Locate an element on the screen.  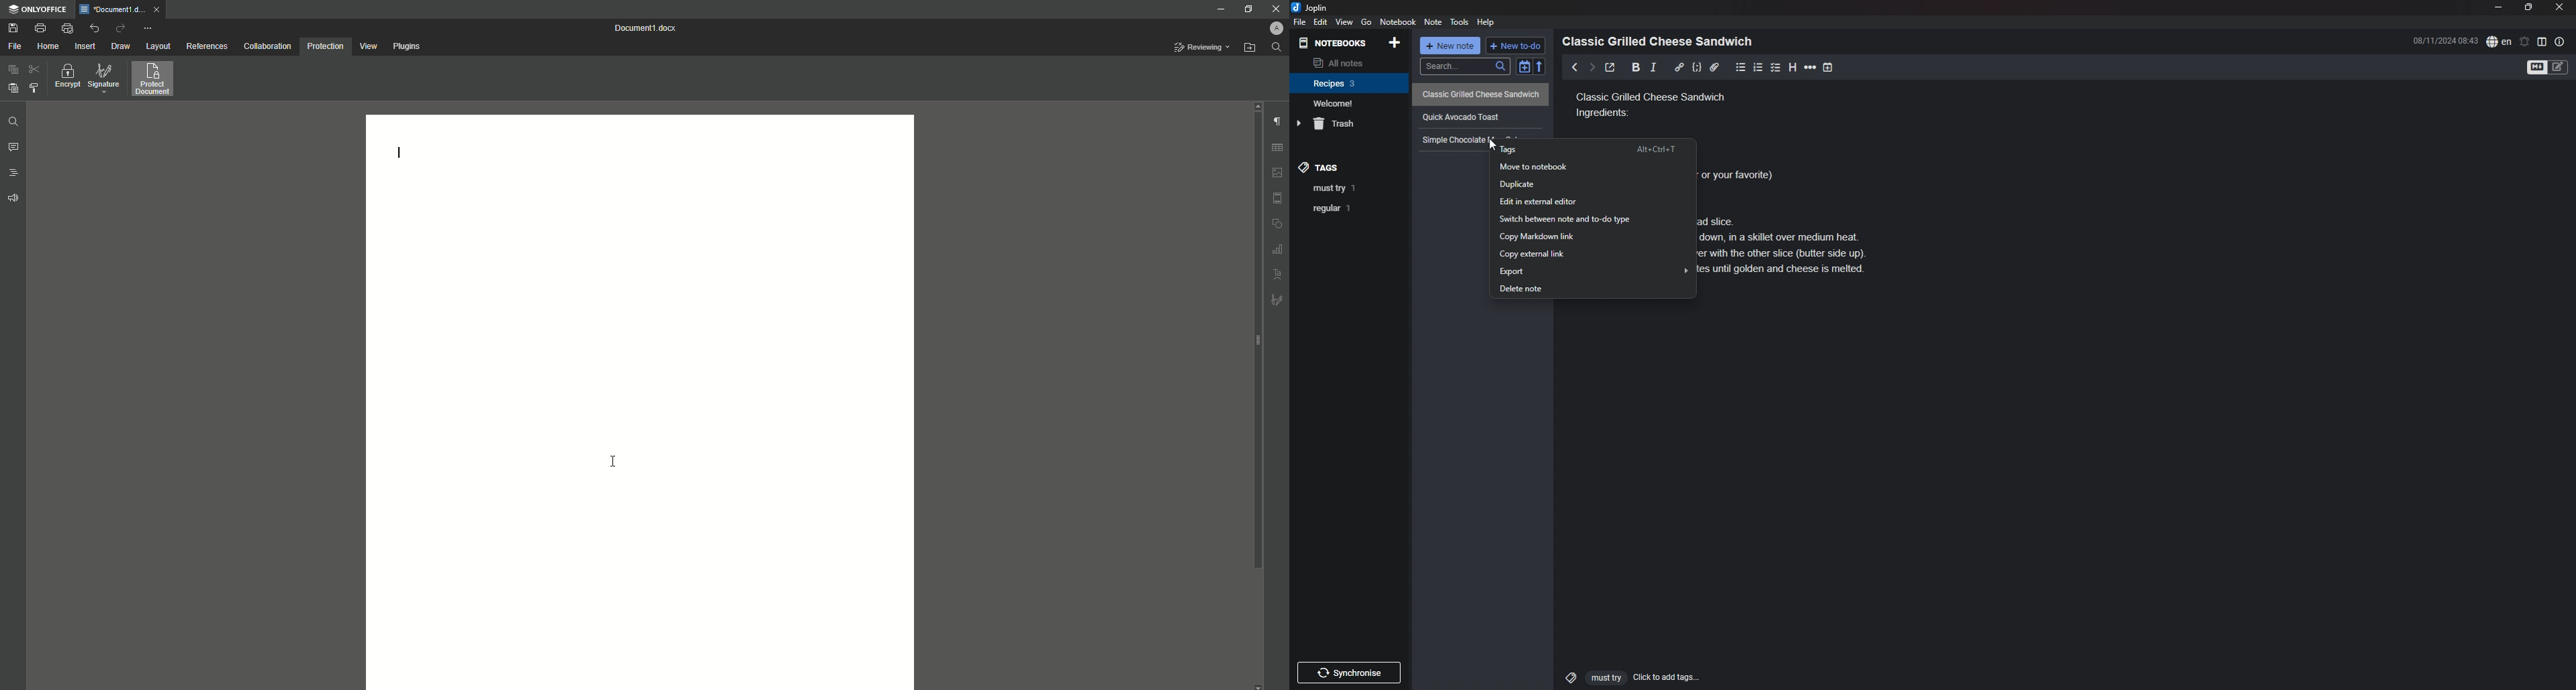
bold is located at coordinates (1632, 68).